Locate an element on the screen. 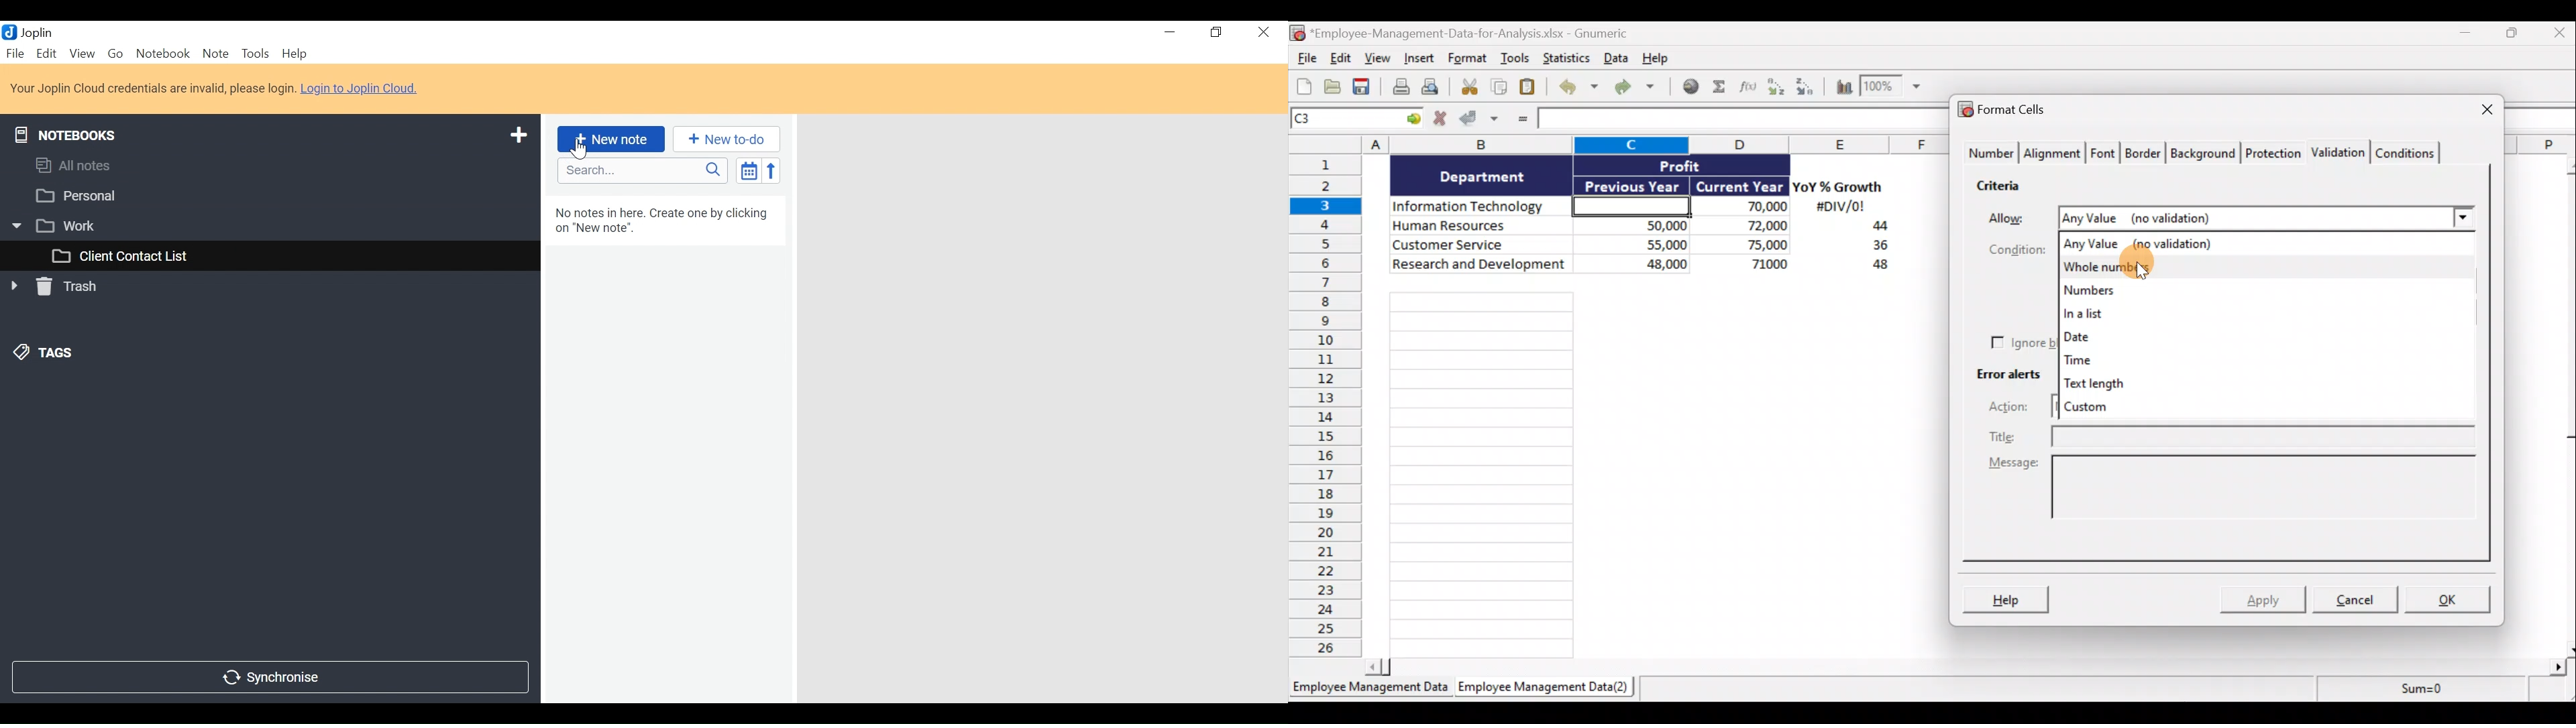  Accept changes is located at coordinates (1481, 120).